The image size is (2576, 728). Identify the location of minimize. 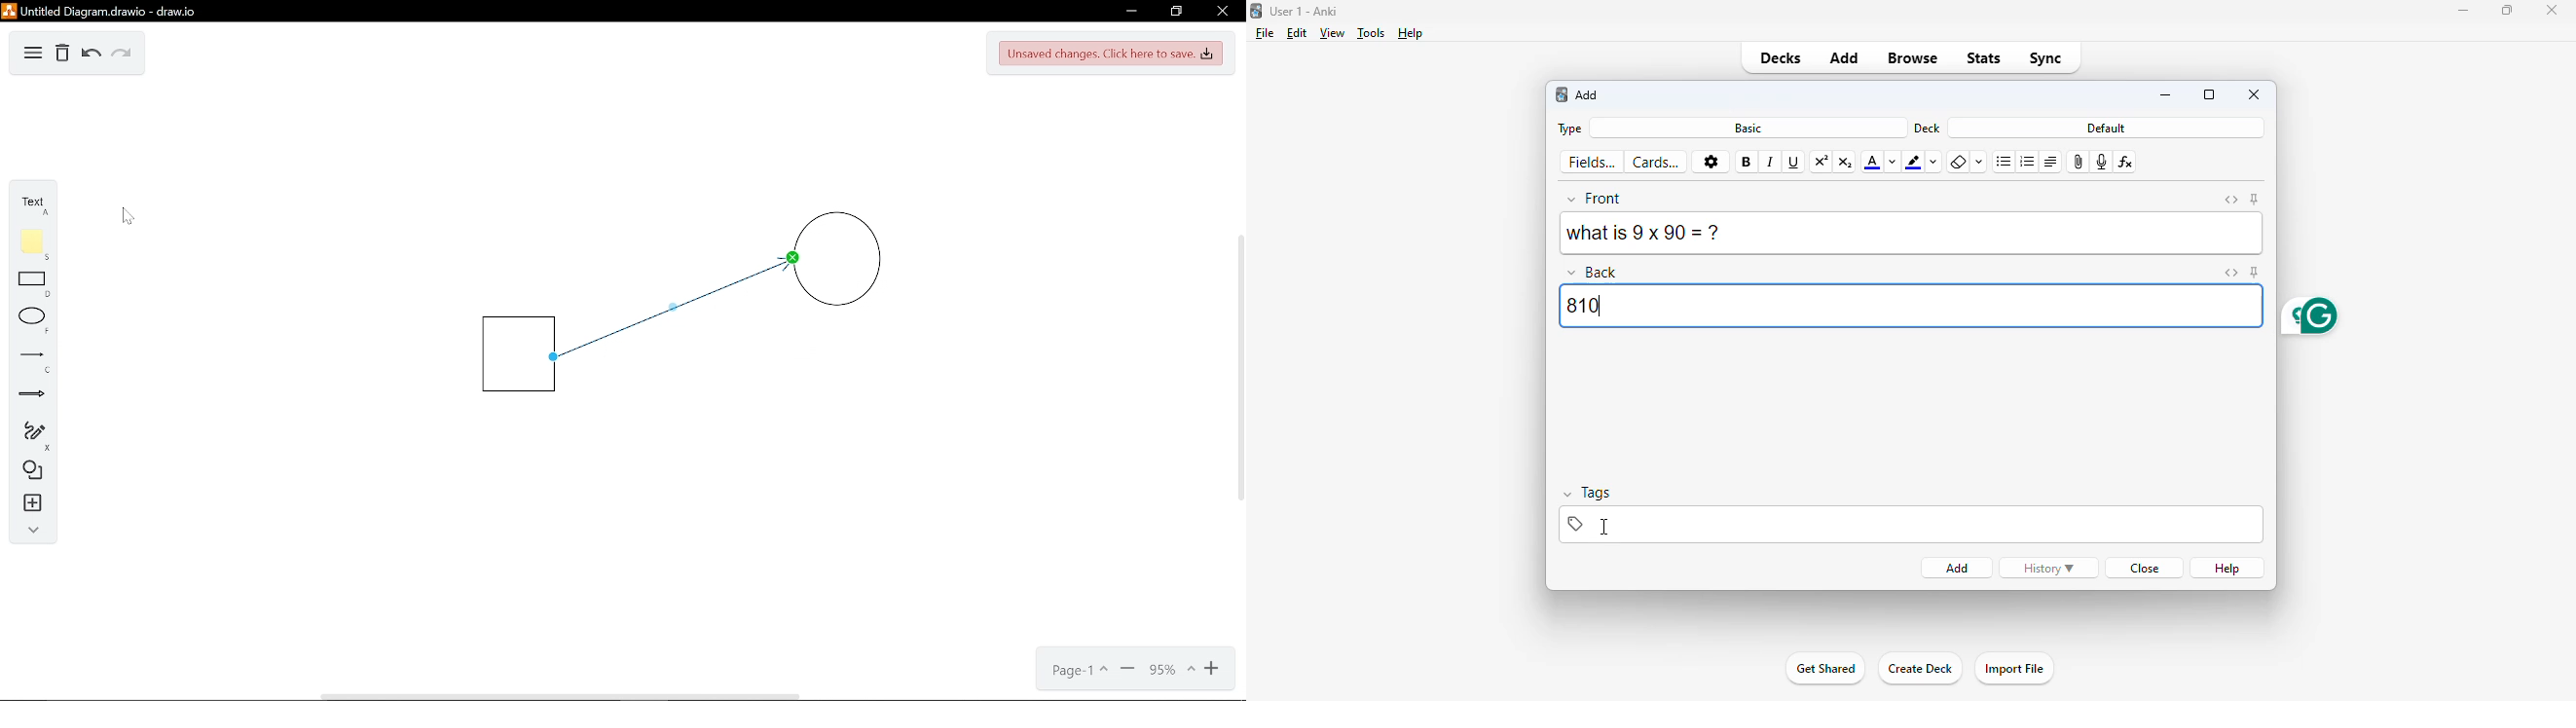
(2167, 96).